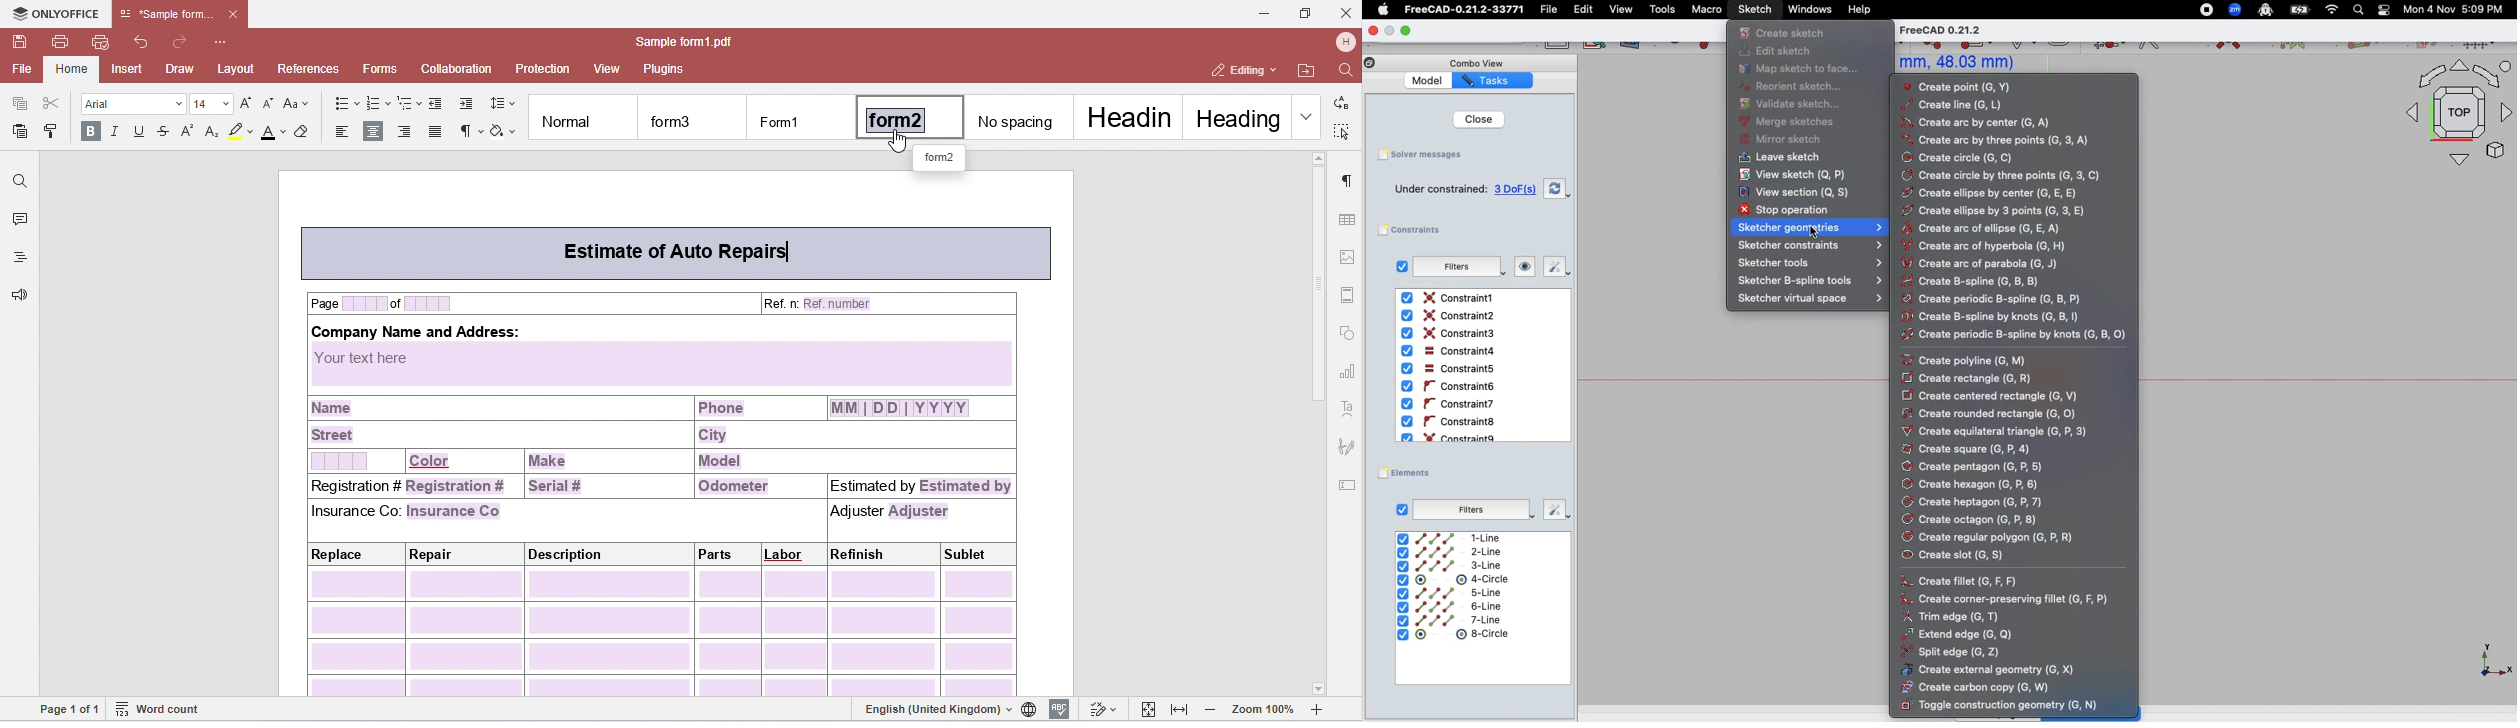  What do you see at coordinates (1450, 620) in the screenshot?
I see `7-line` at bounding box center [1450, 620].